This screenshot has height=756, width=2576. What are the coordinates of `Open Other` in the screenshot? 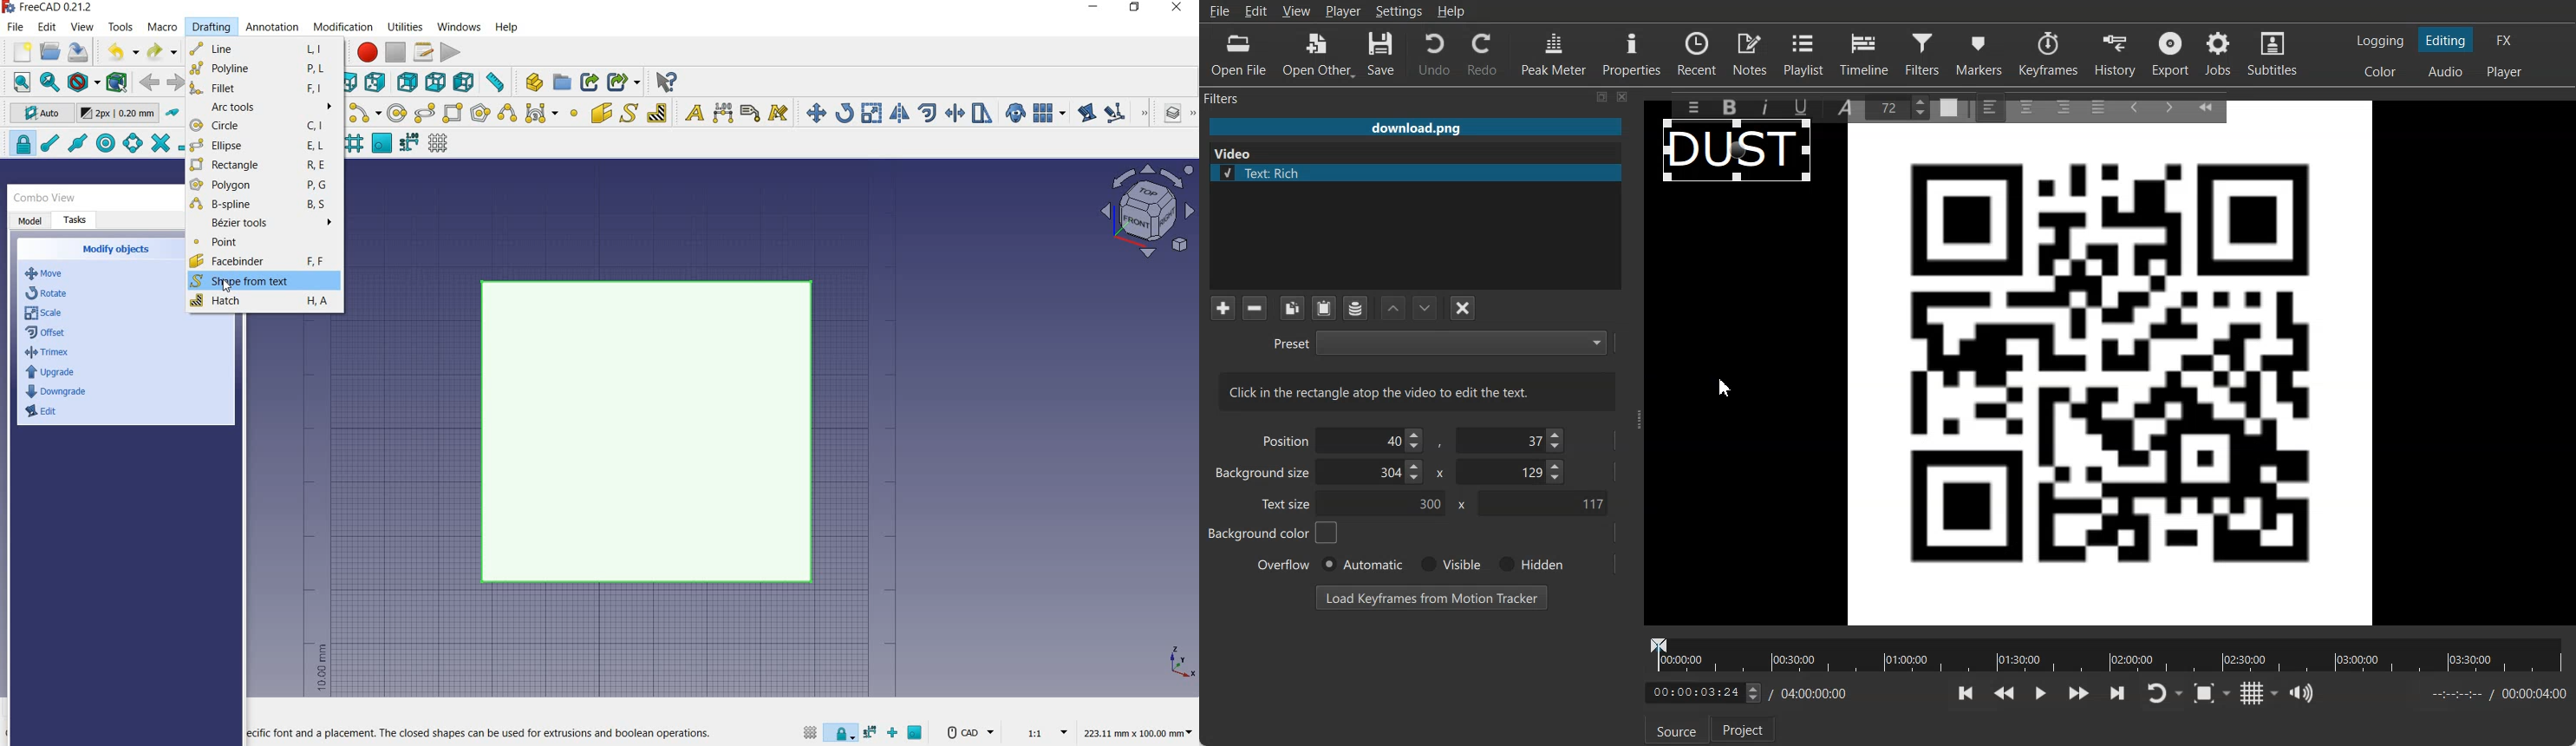 It's located at (1319, 55).